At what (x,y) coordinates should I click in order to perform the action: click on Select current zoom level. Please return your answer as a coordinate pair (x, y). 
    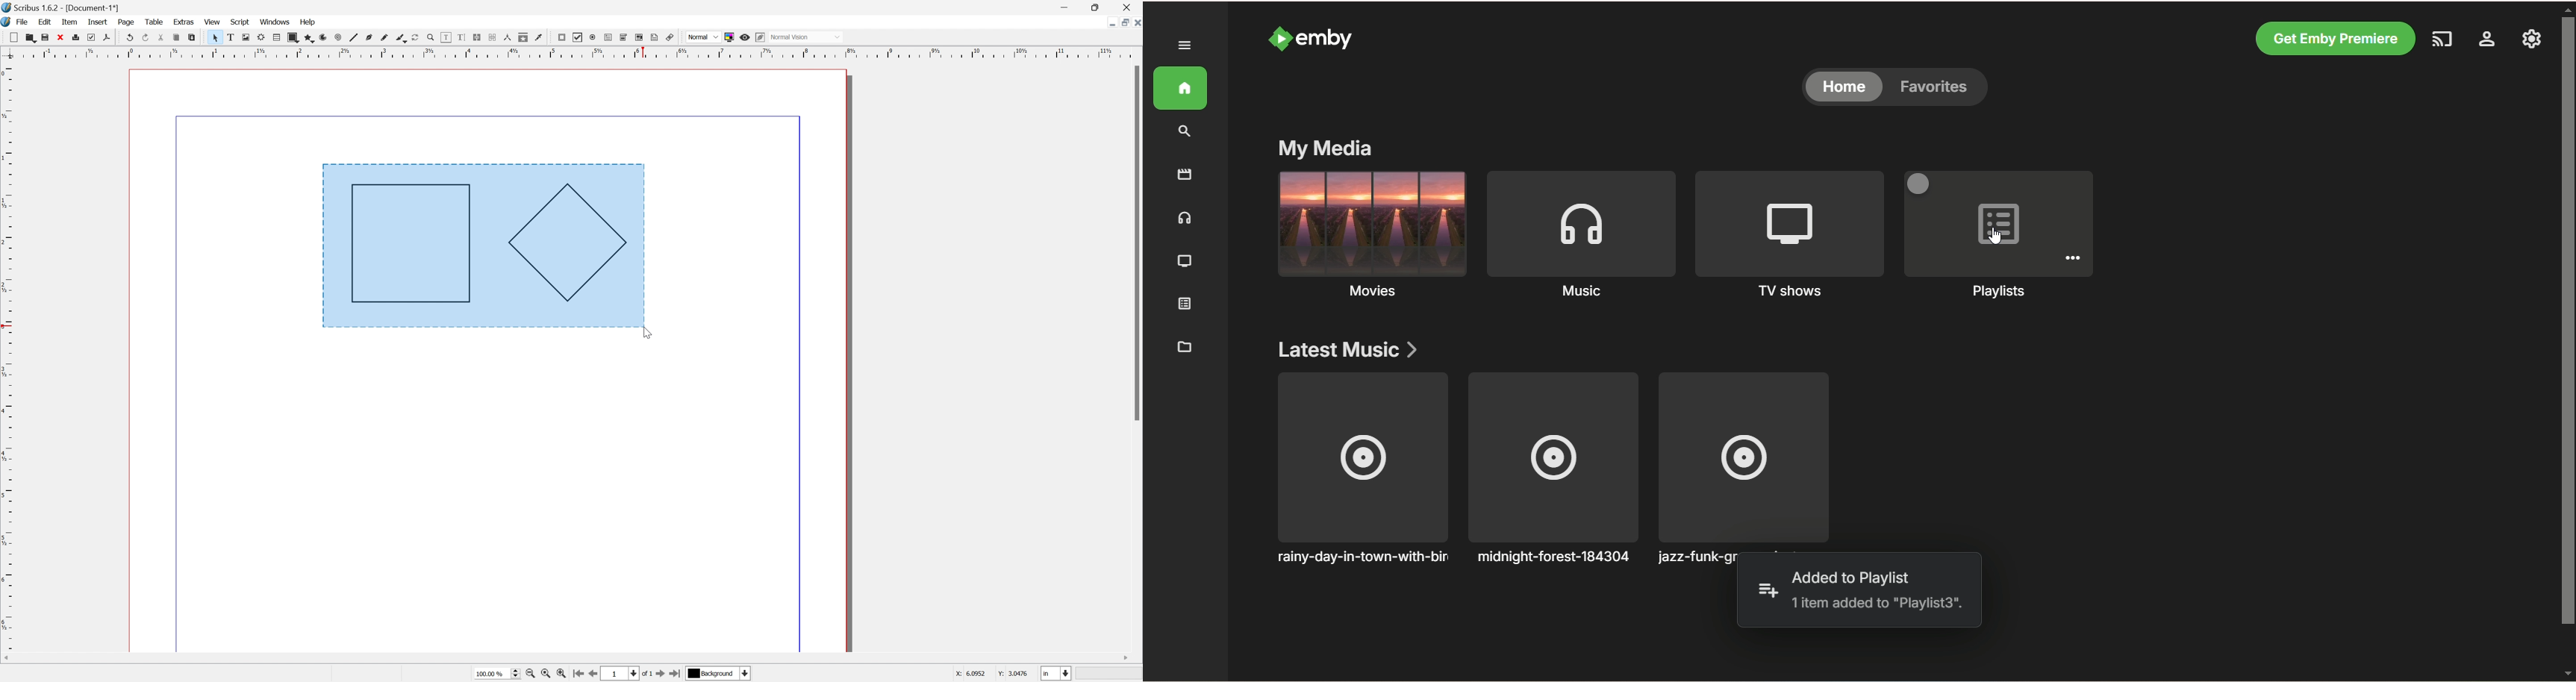
    Looking at the image, I should click on (494, 673).